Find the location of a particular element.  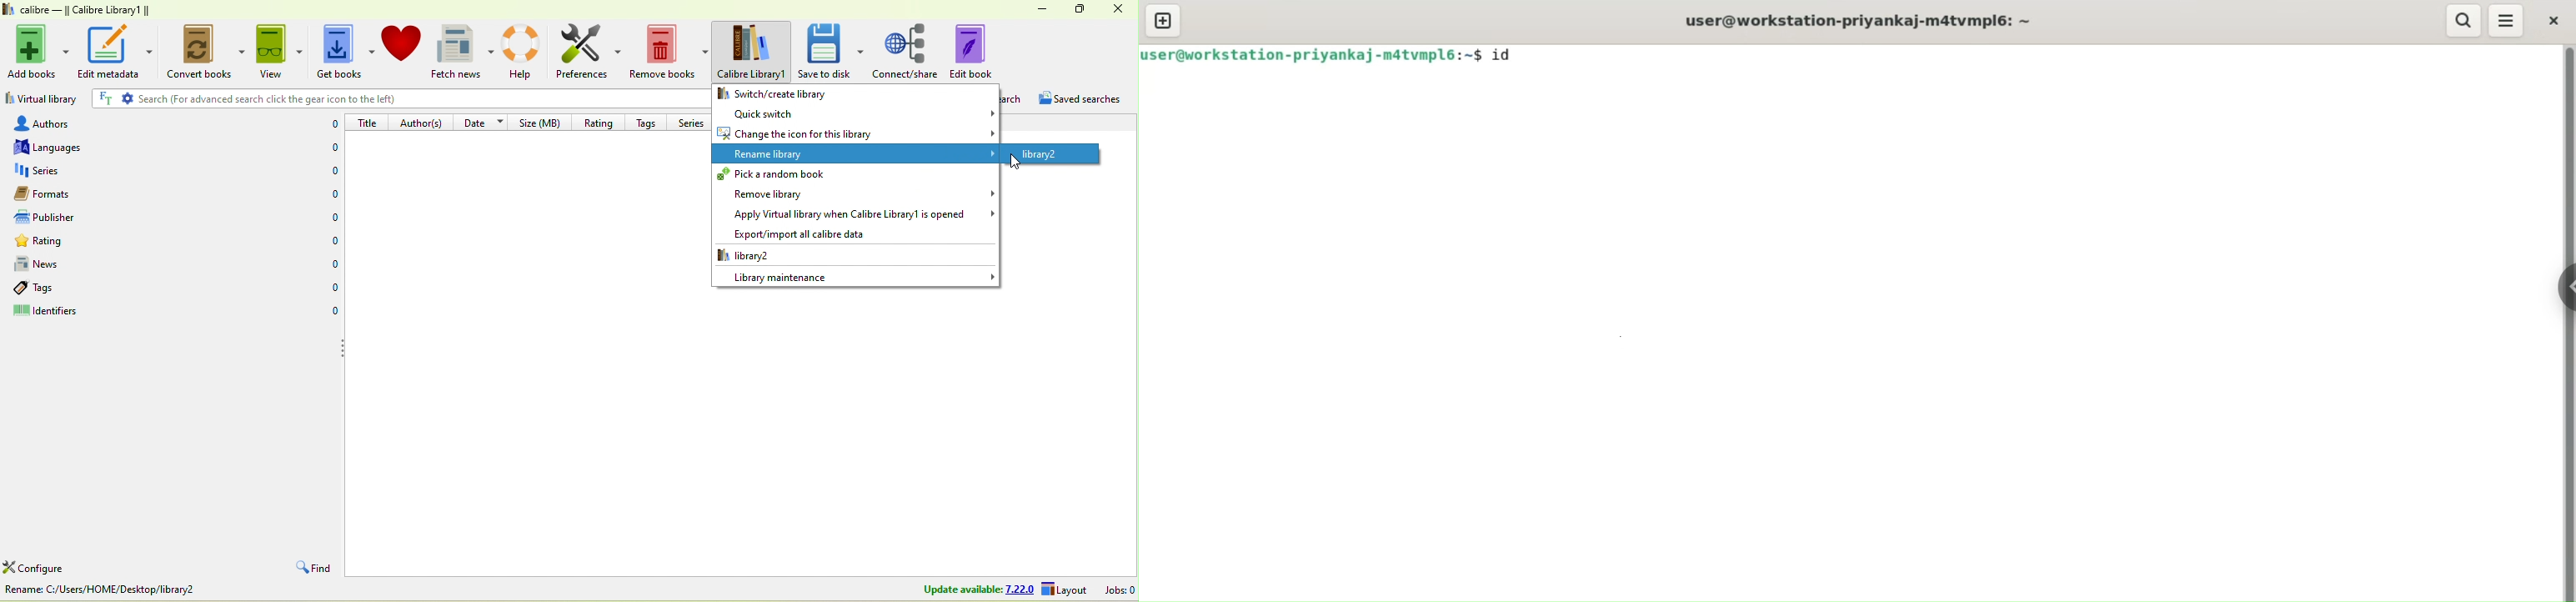

maximize is located at coordinates (1075, 8).